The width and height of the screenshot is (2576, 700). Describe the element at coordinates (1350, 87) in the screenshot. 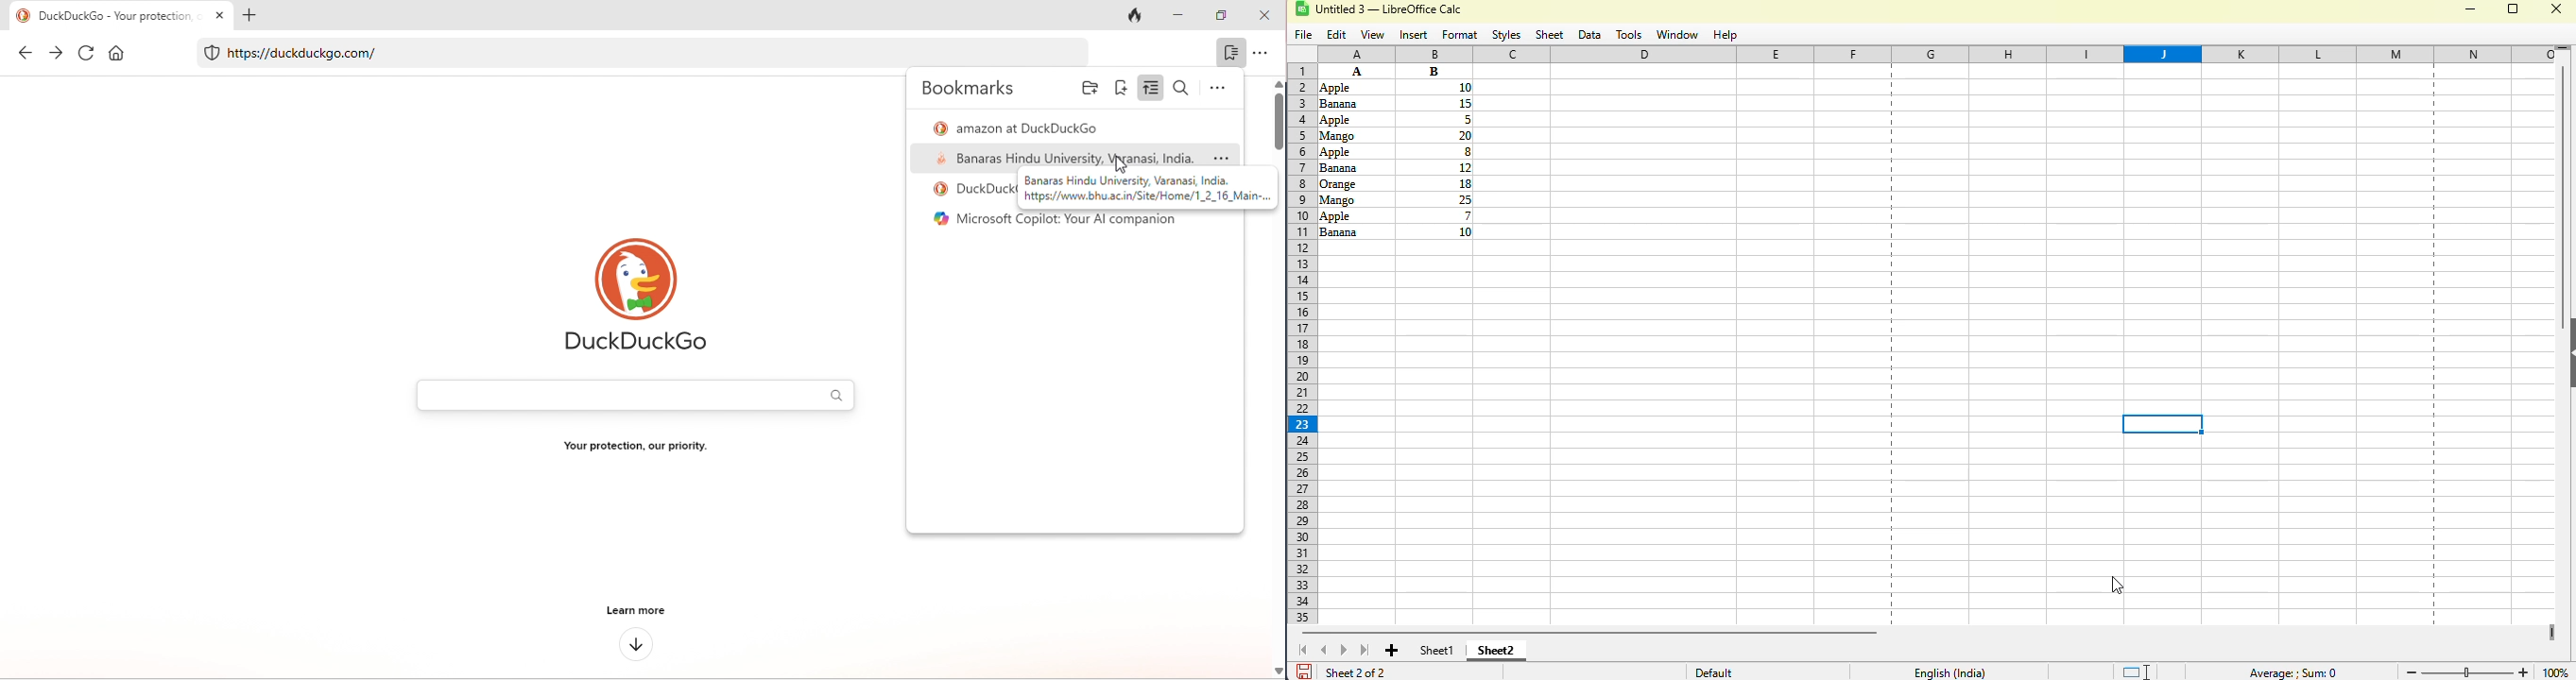

I see `` at that location.